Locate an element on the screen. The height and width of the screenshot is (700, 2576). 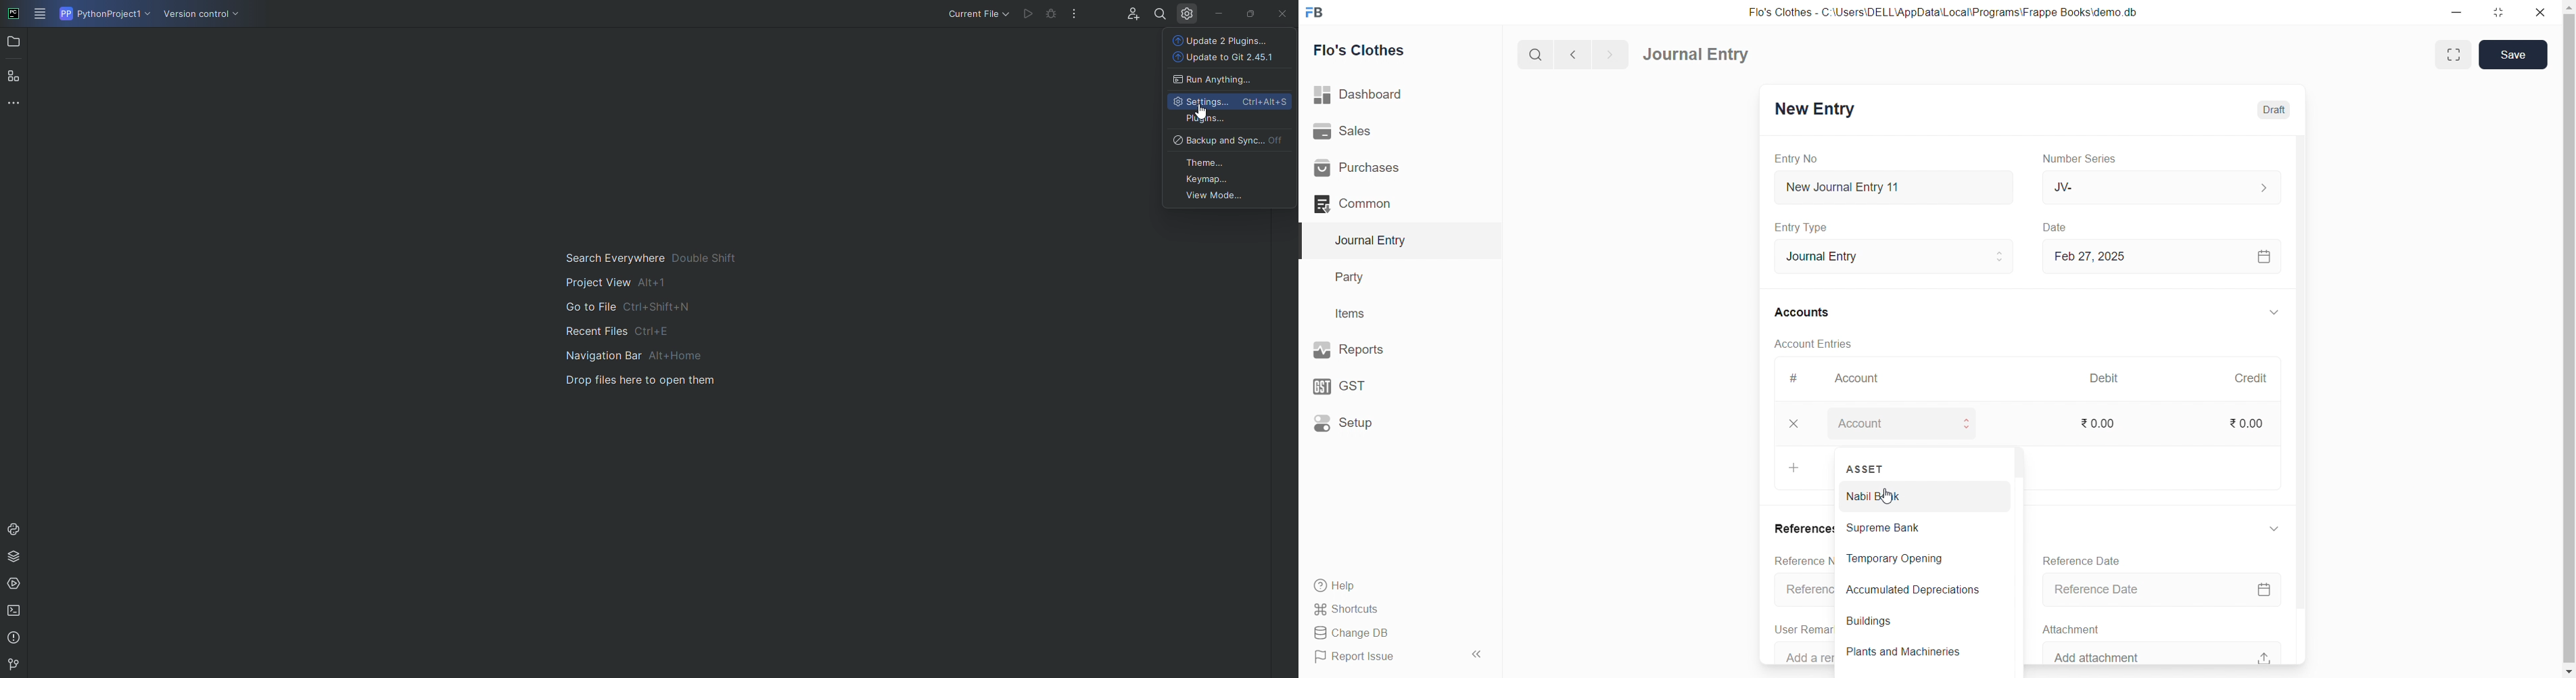
minimize is located at coordinates (2453, 13).